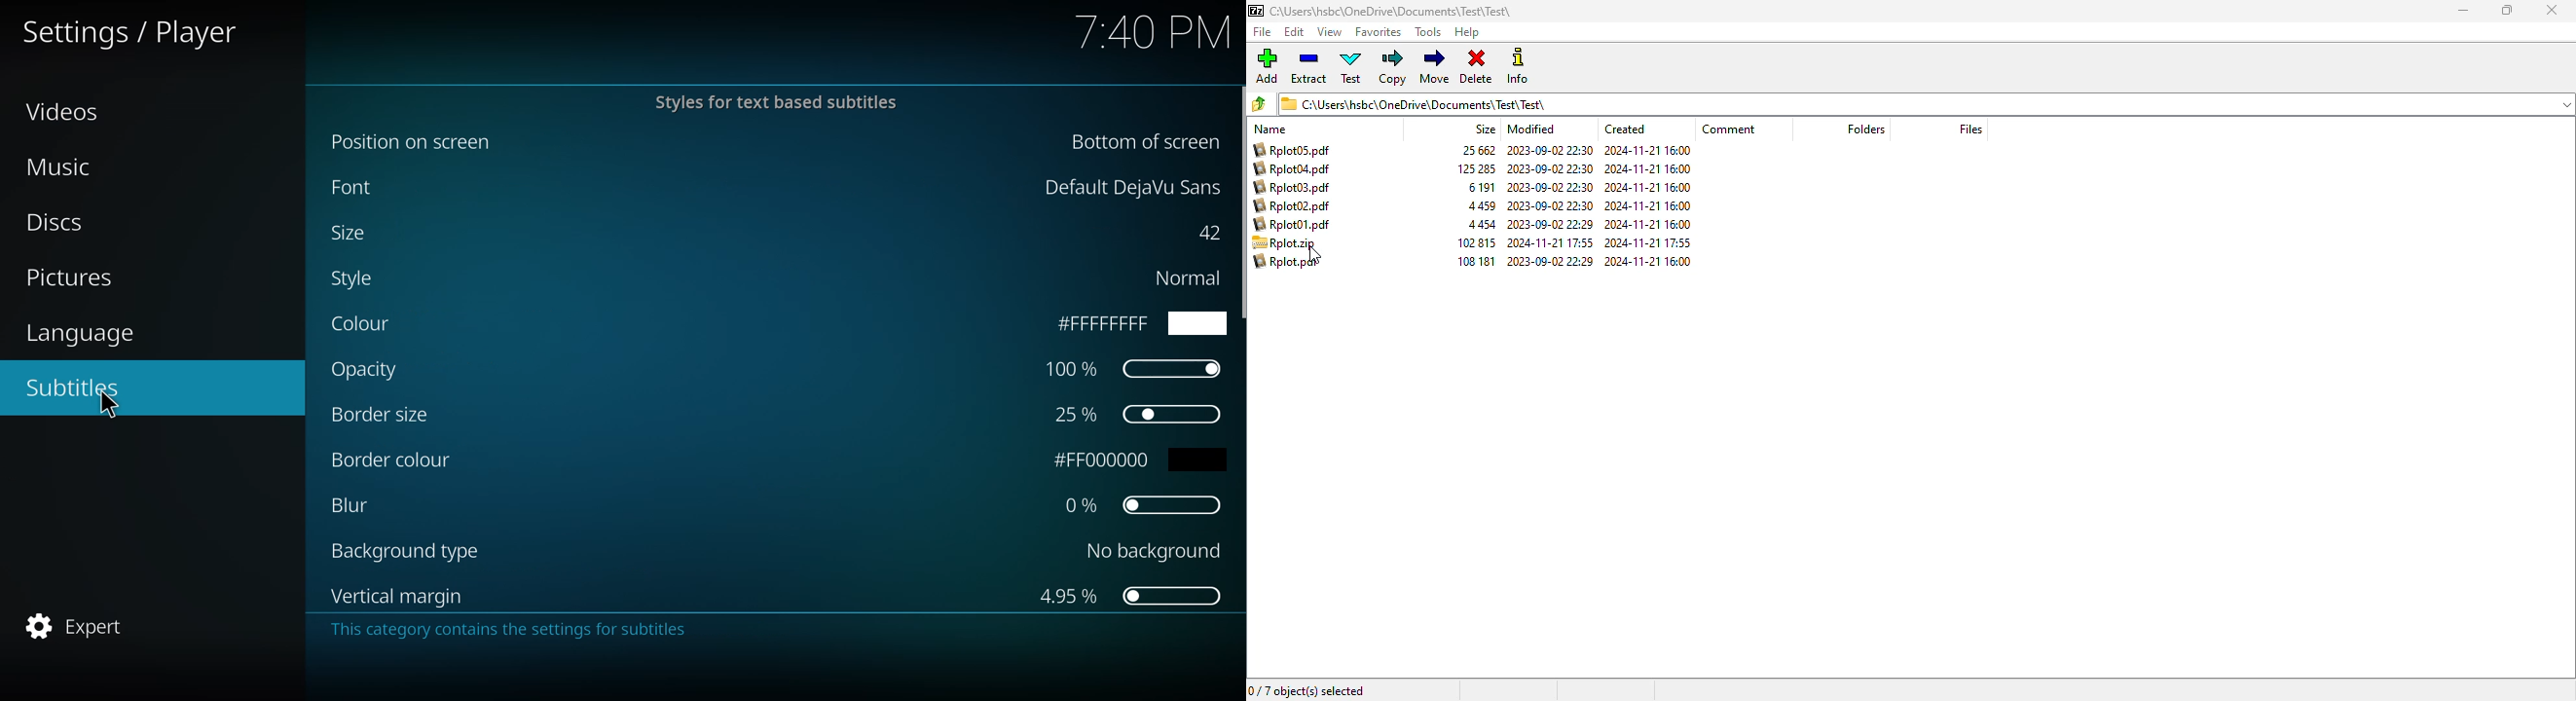  I want to click on edit, so click(1295, 32).